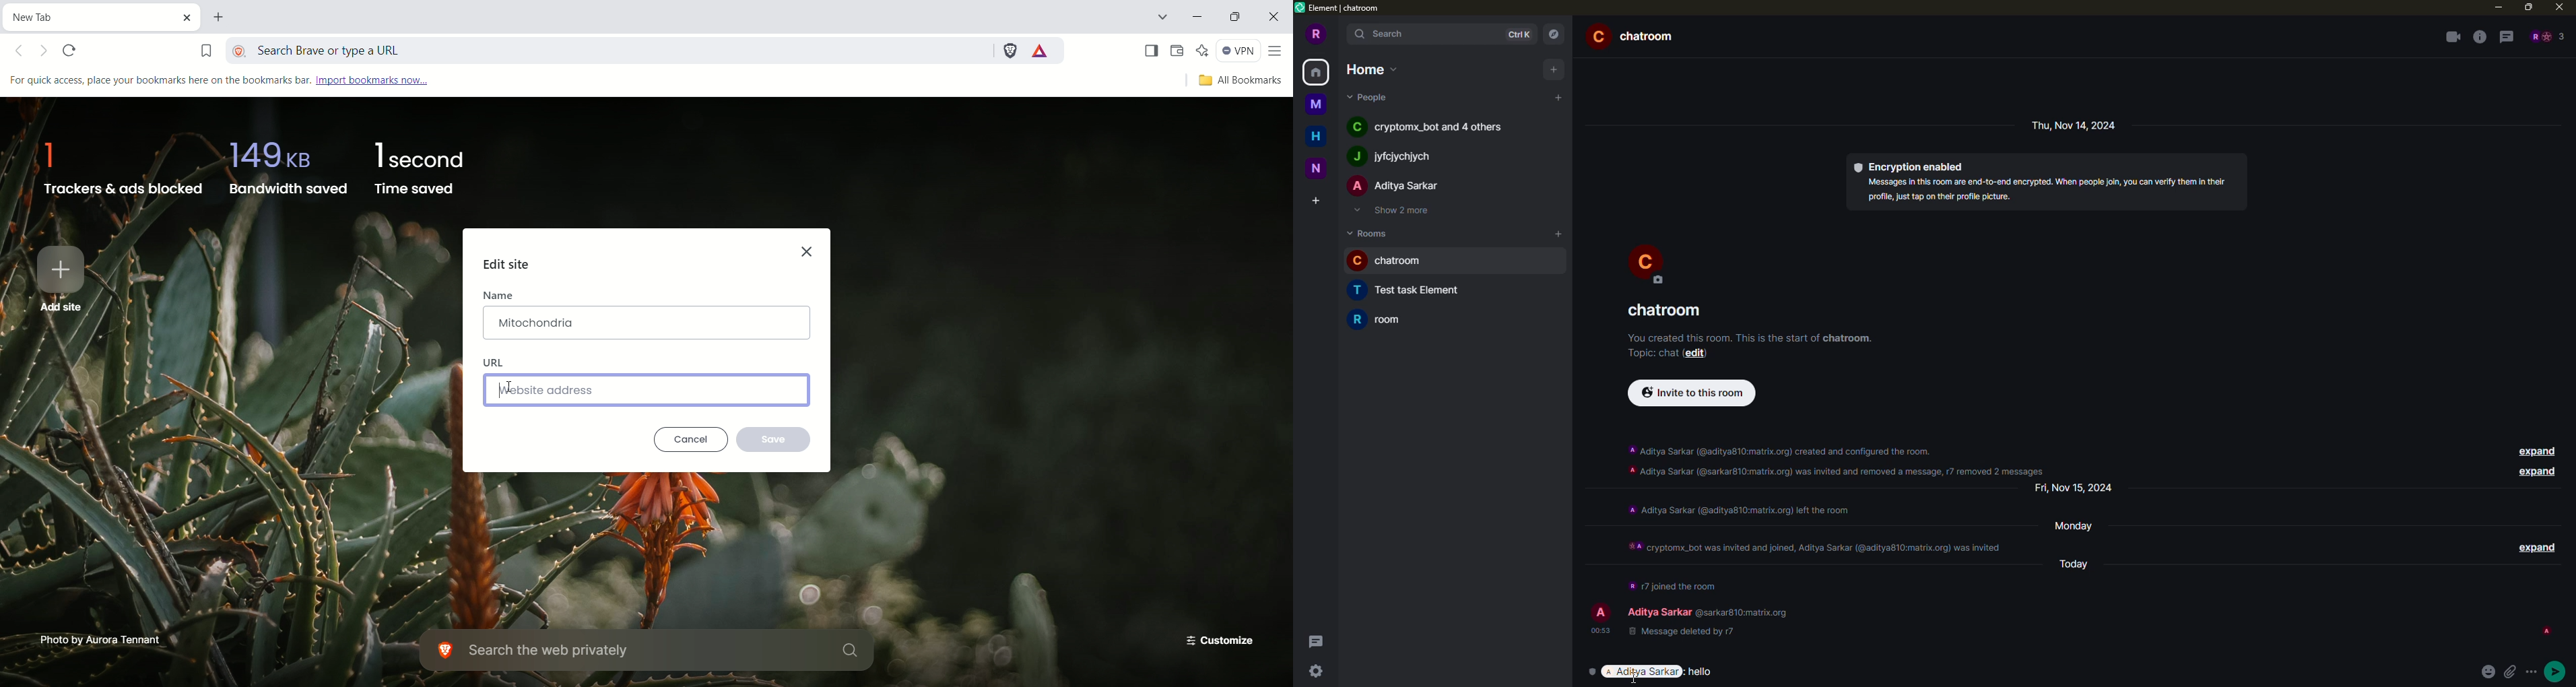 This screenshot has height=700, width=2576. I want to click on people, so click(1371, 97).